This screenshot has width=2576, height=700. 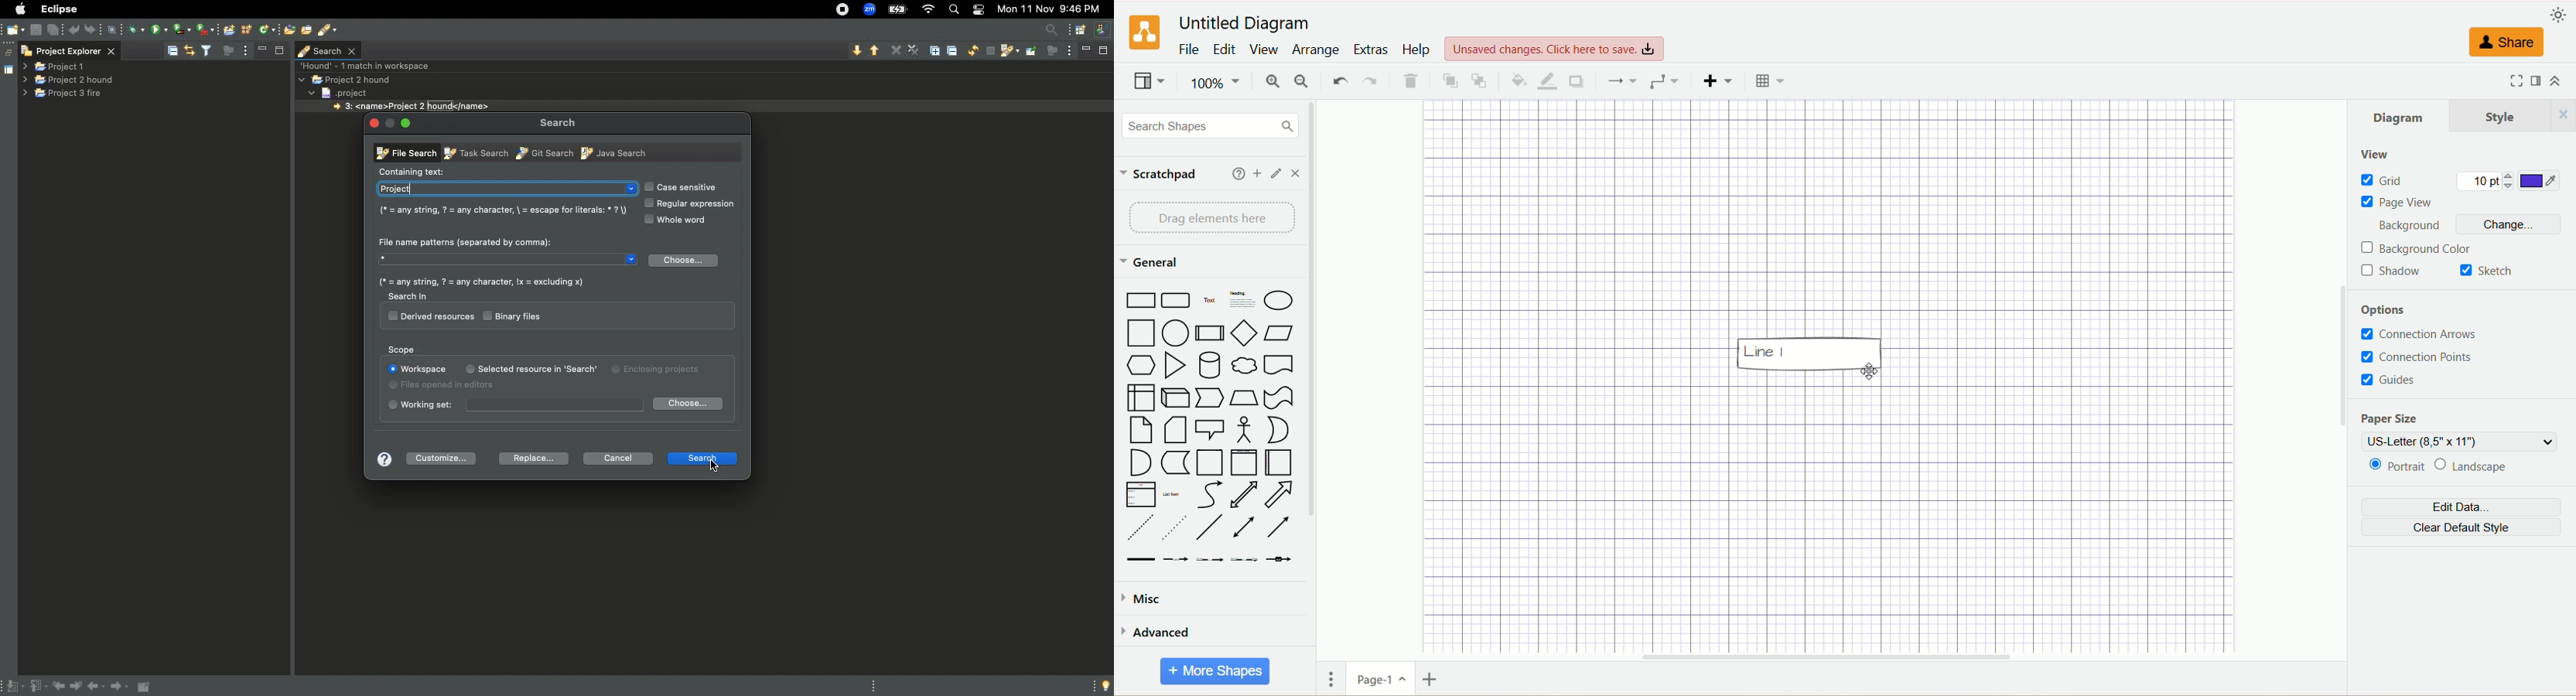 What do you see at coordinates (1235, 174) in the screenshot?
I see `add` at bounding box center [1235, 174].